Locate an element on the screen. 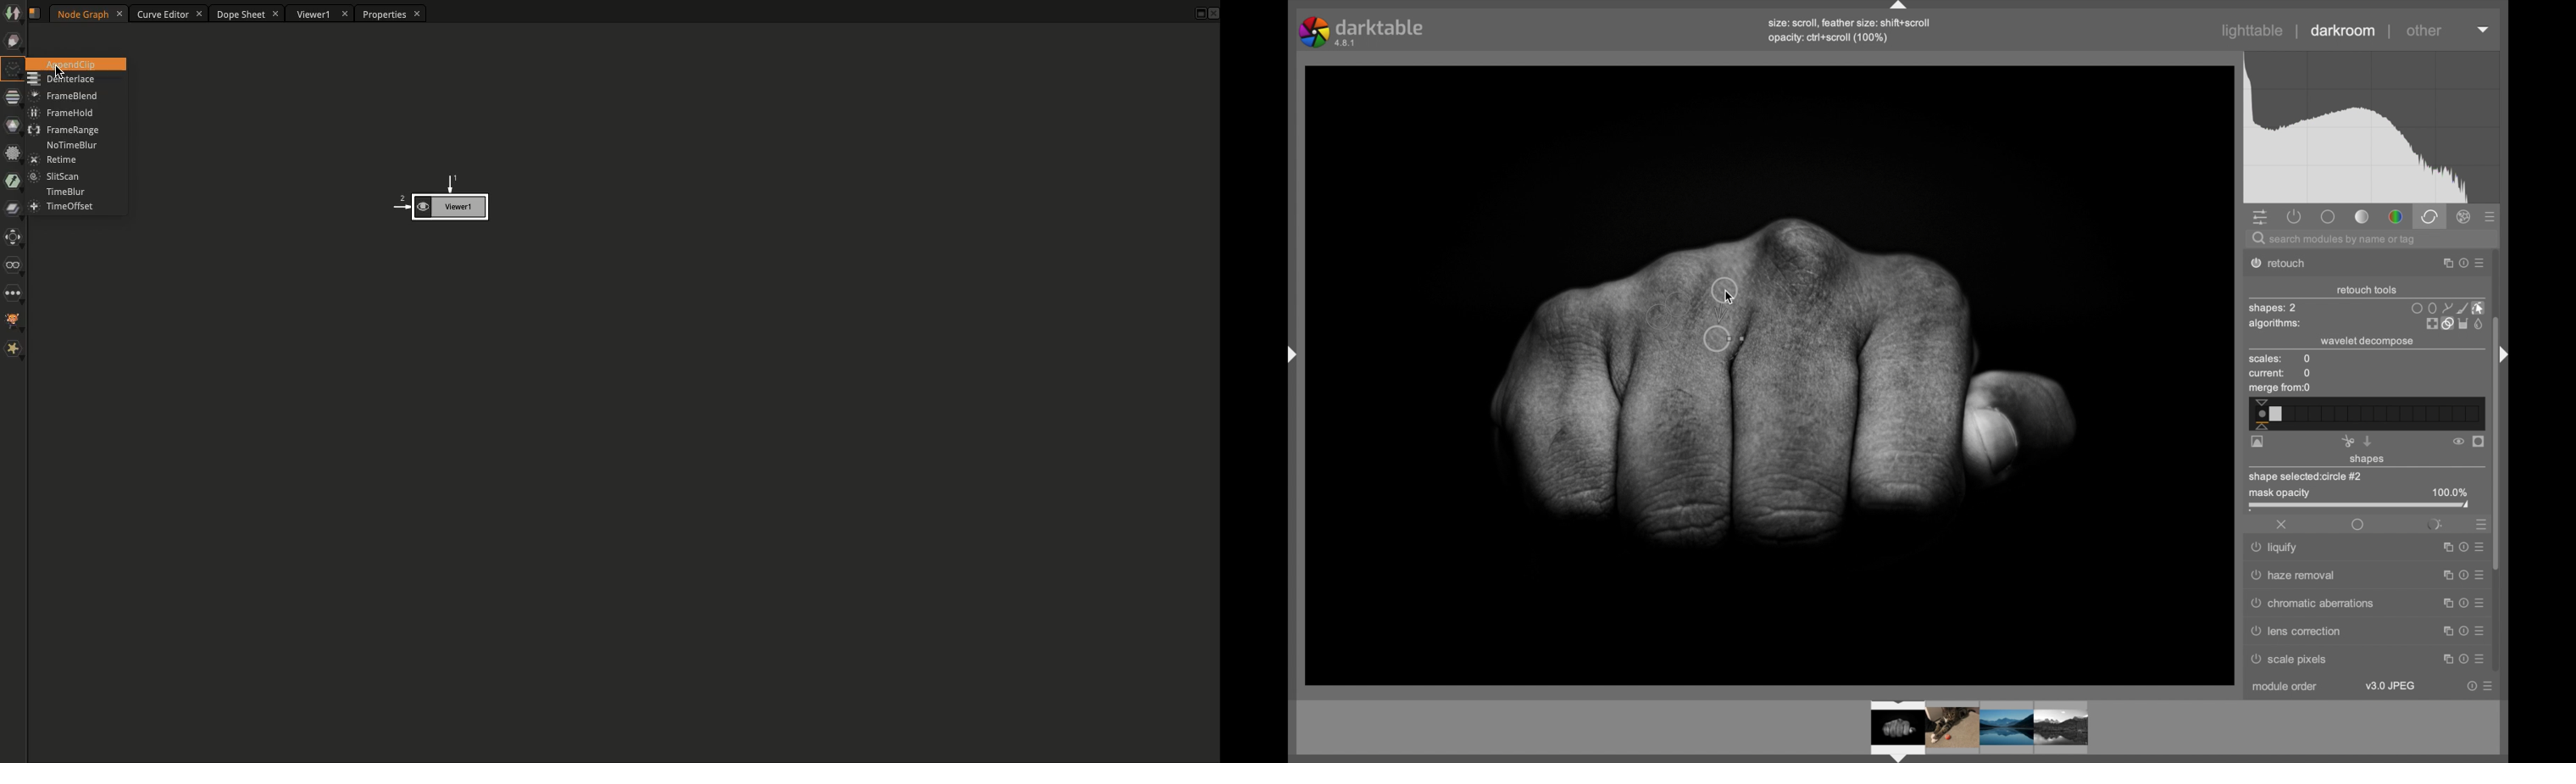  more options is located at coordinates (2479, 545).